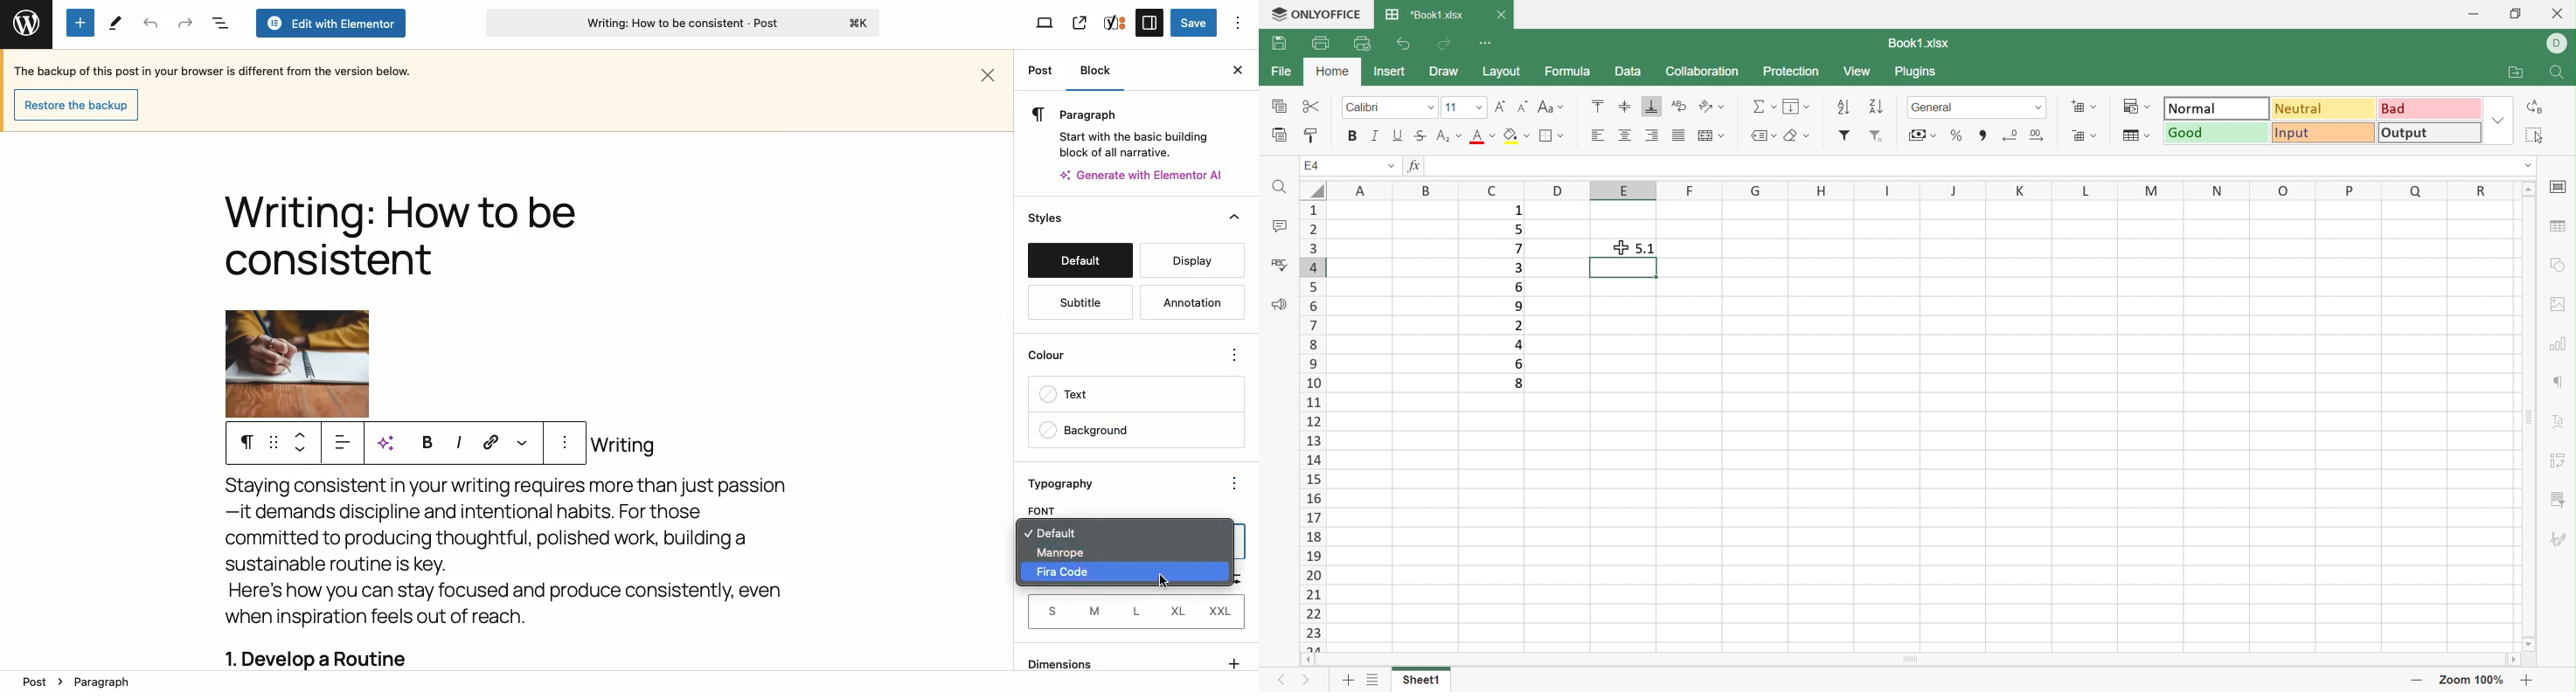 Image resolution: width=2576 pixels, height=700 pixels. Describe the element at coordinates (1193, 24) in the screenshot. I see `Save` at that location.